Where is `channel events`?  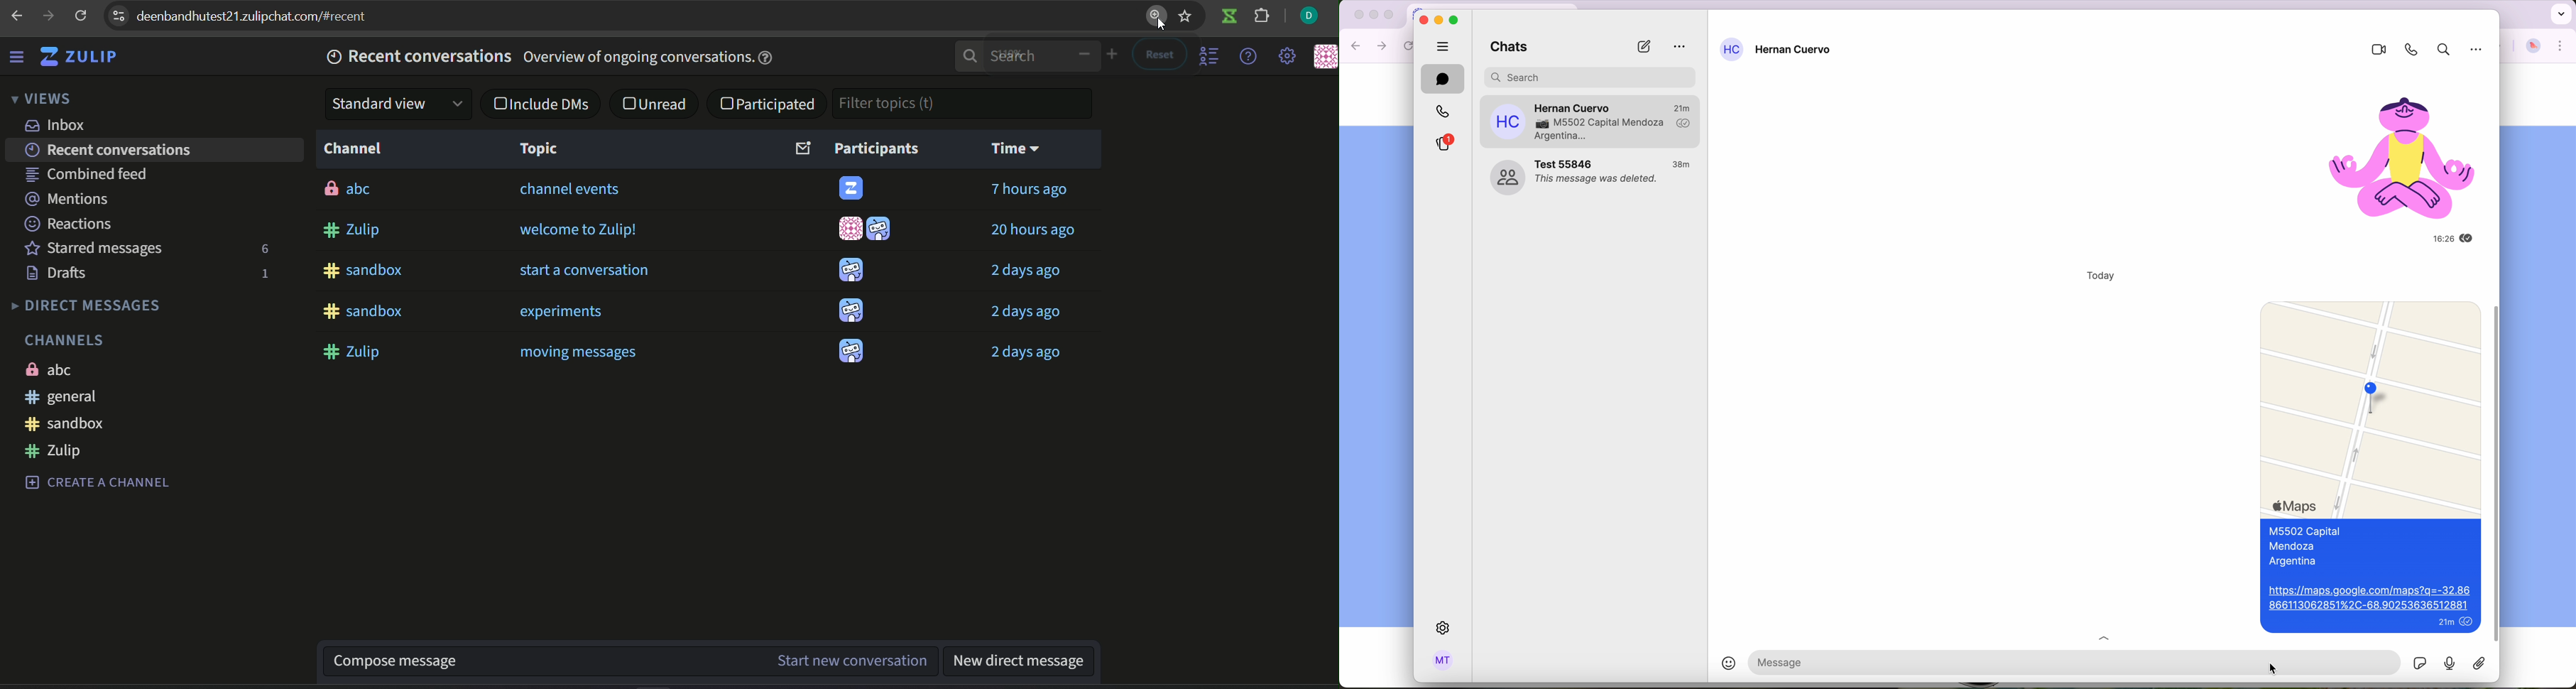 channel events is located at coordinates (572, 190).